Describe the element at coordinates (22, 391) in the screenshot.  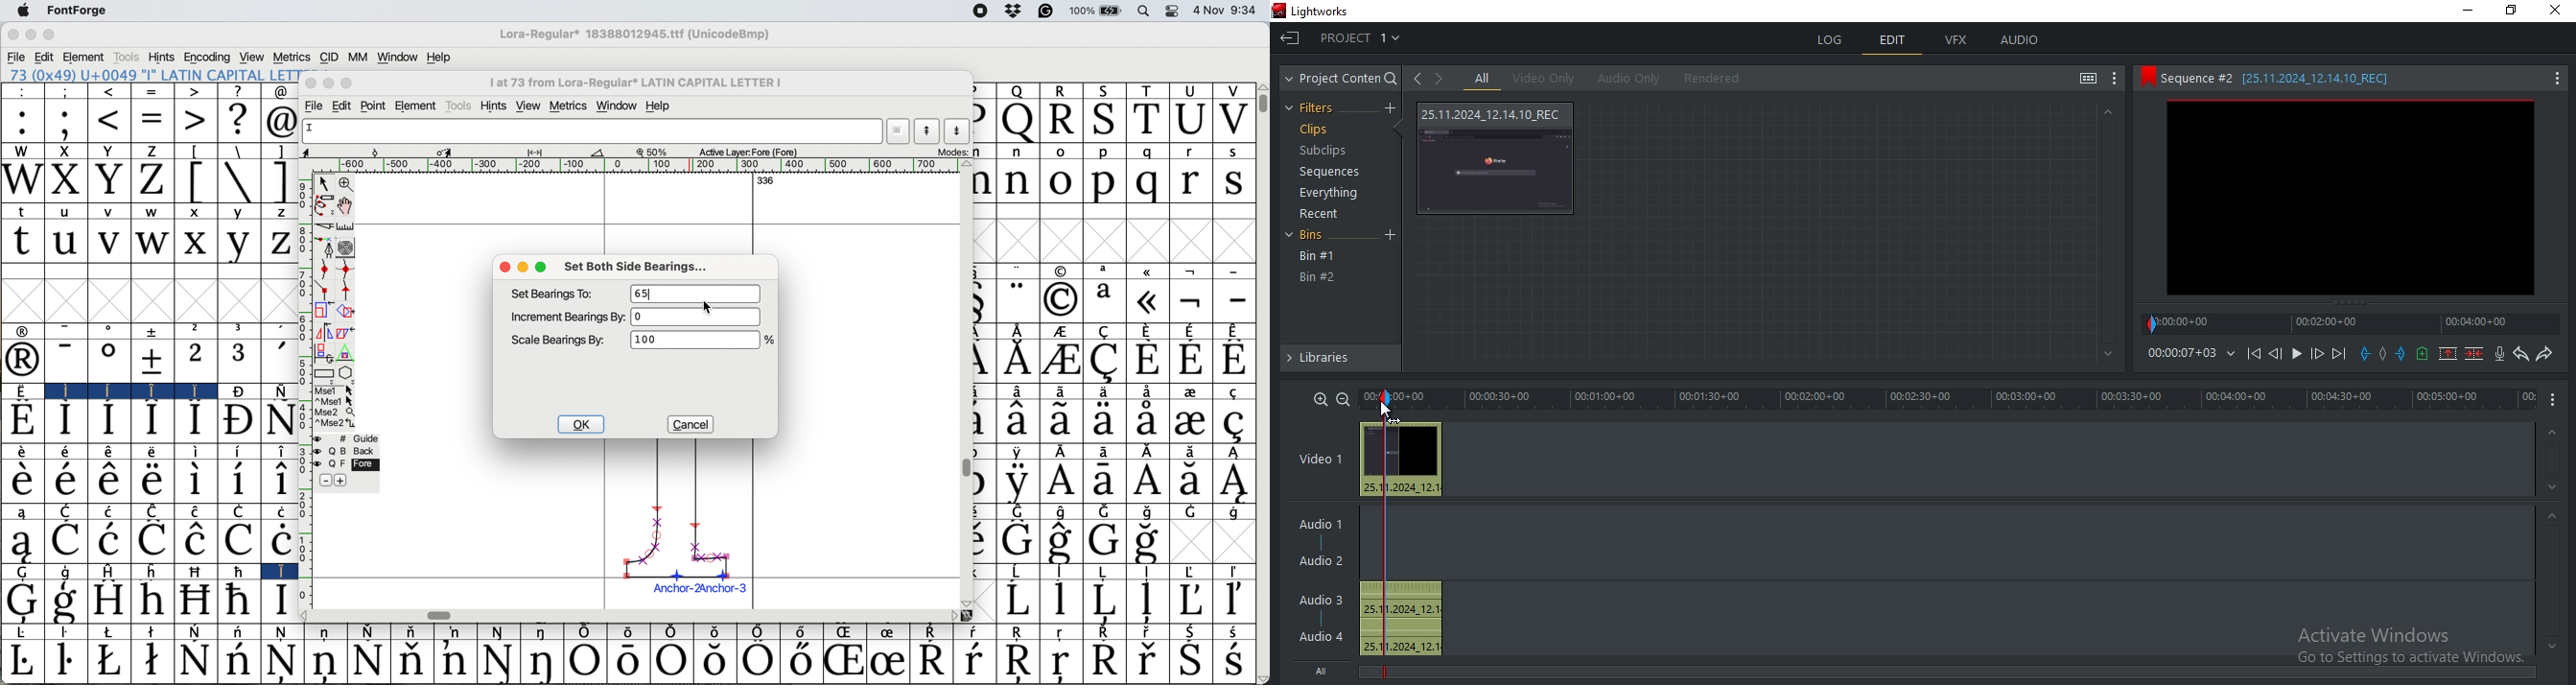
I see `Symbol` at that location.